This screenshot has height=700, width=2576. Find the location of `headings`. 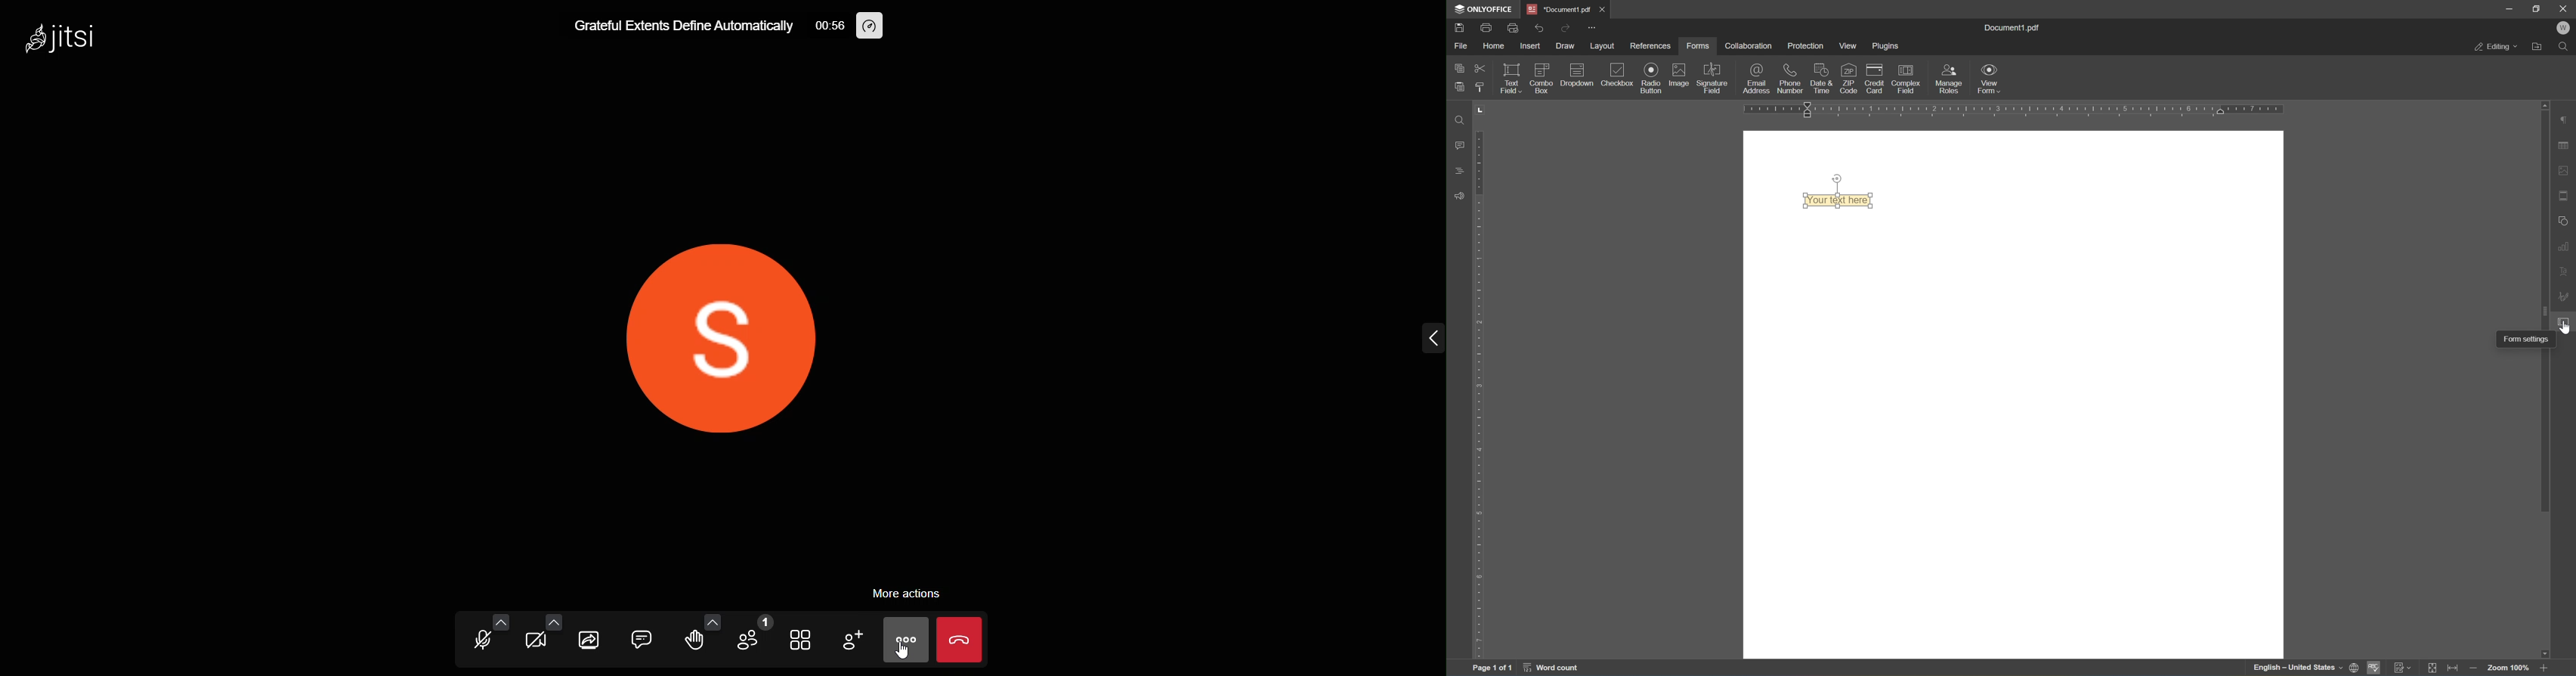

headings is located at coordinates (1461, 171).